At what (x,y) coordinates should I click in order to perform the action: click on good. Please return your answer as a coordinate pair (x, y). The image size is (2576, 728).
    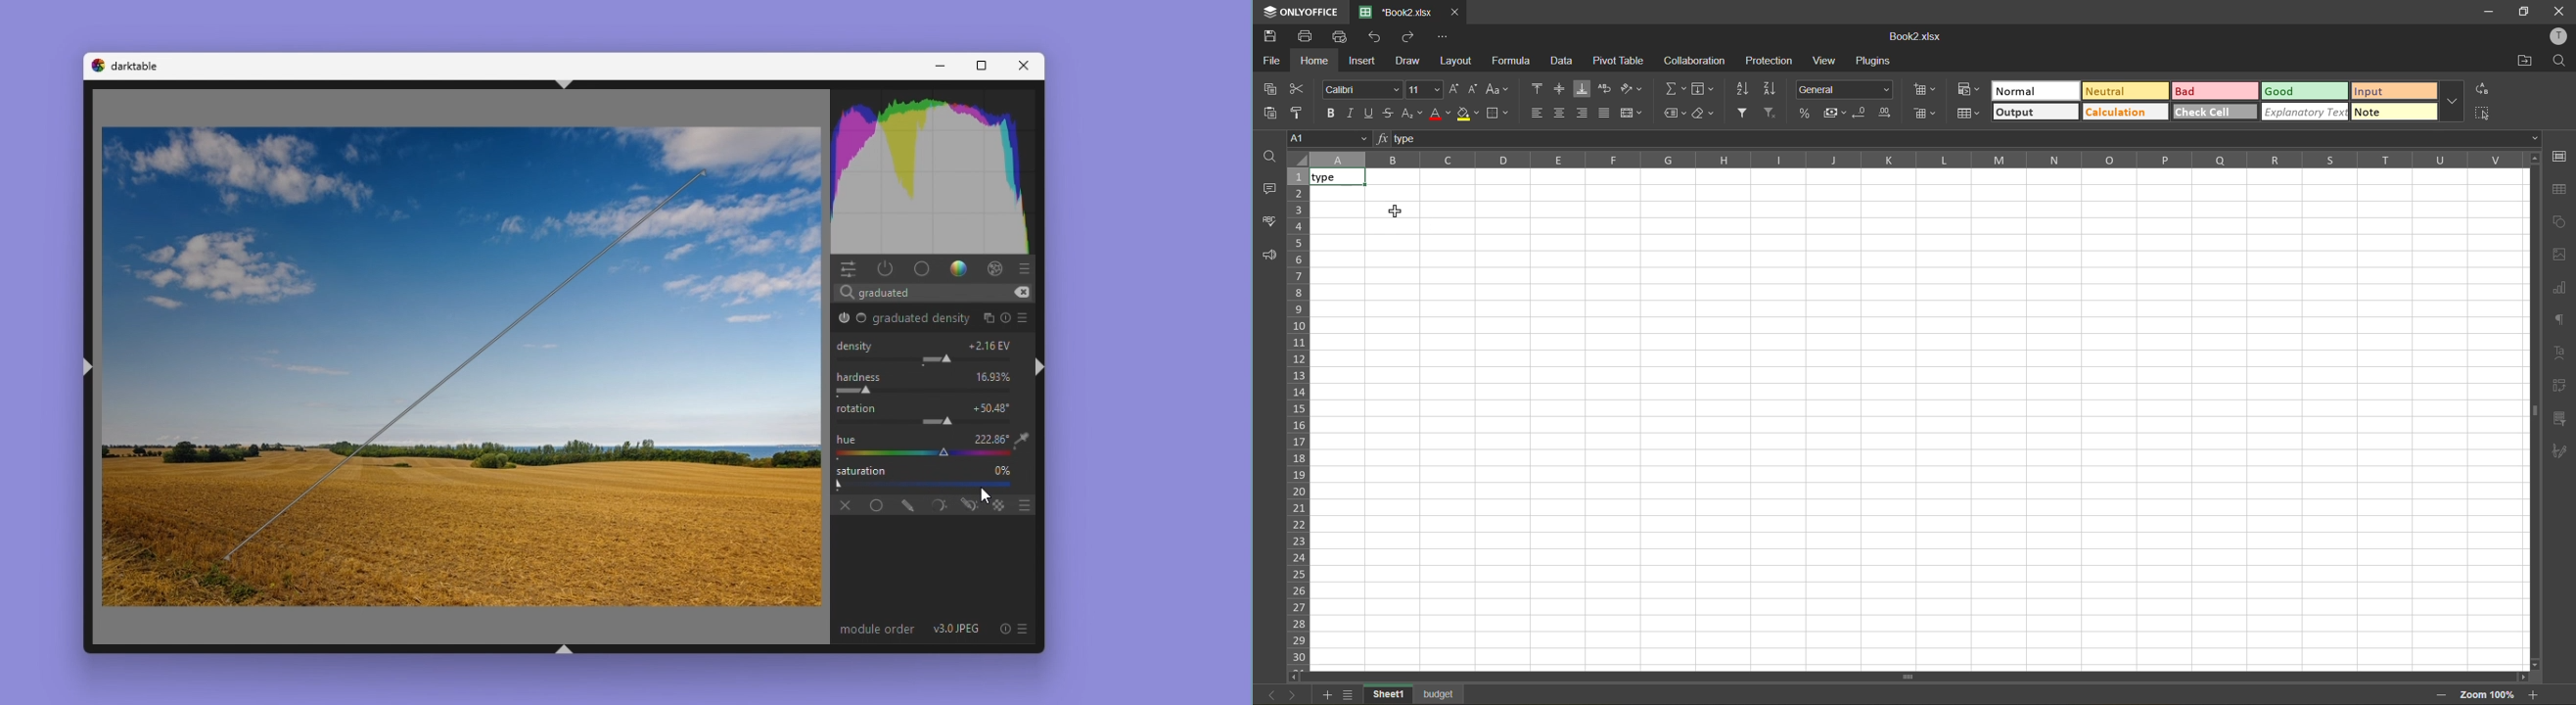
    Looking at the image, I should click on (2305, 90).